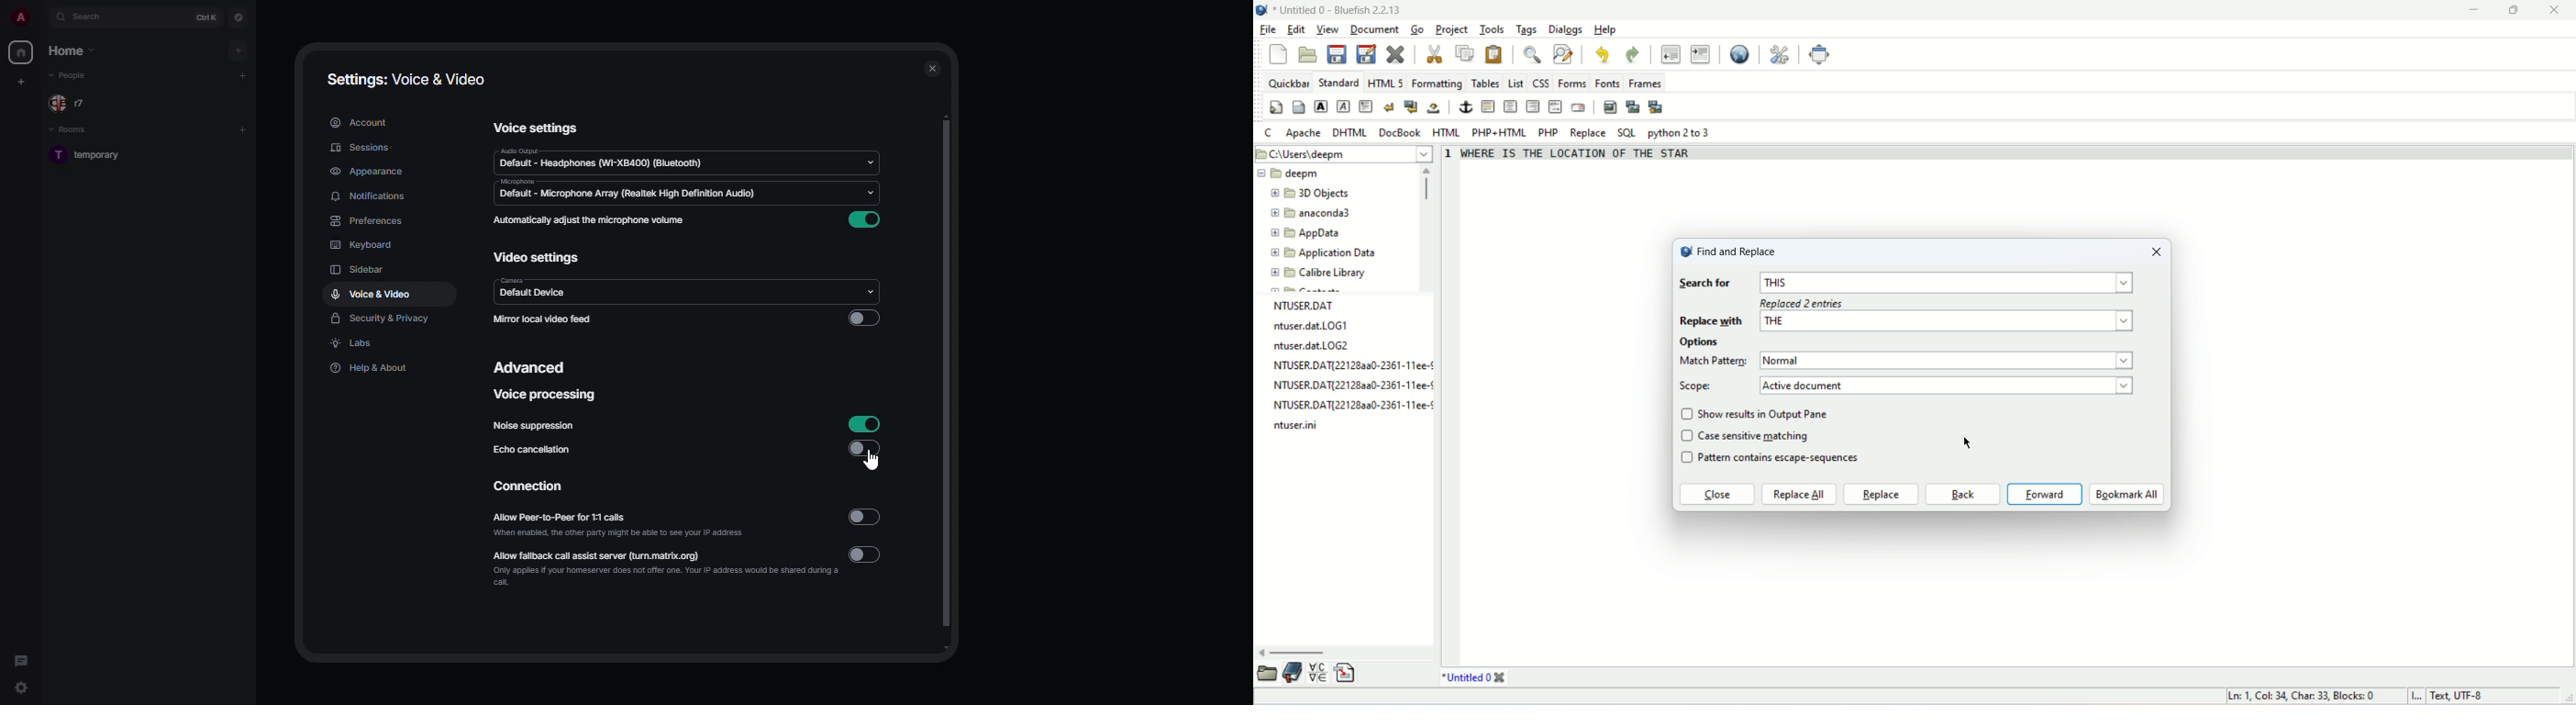 Image resolution: width=2576 pixels, height=728 pixels. What do you see at coordinates (603, 159) in the screenshot?
I see `audio default` at bounding box center [603, 159].